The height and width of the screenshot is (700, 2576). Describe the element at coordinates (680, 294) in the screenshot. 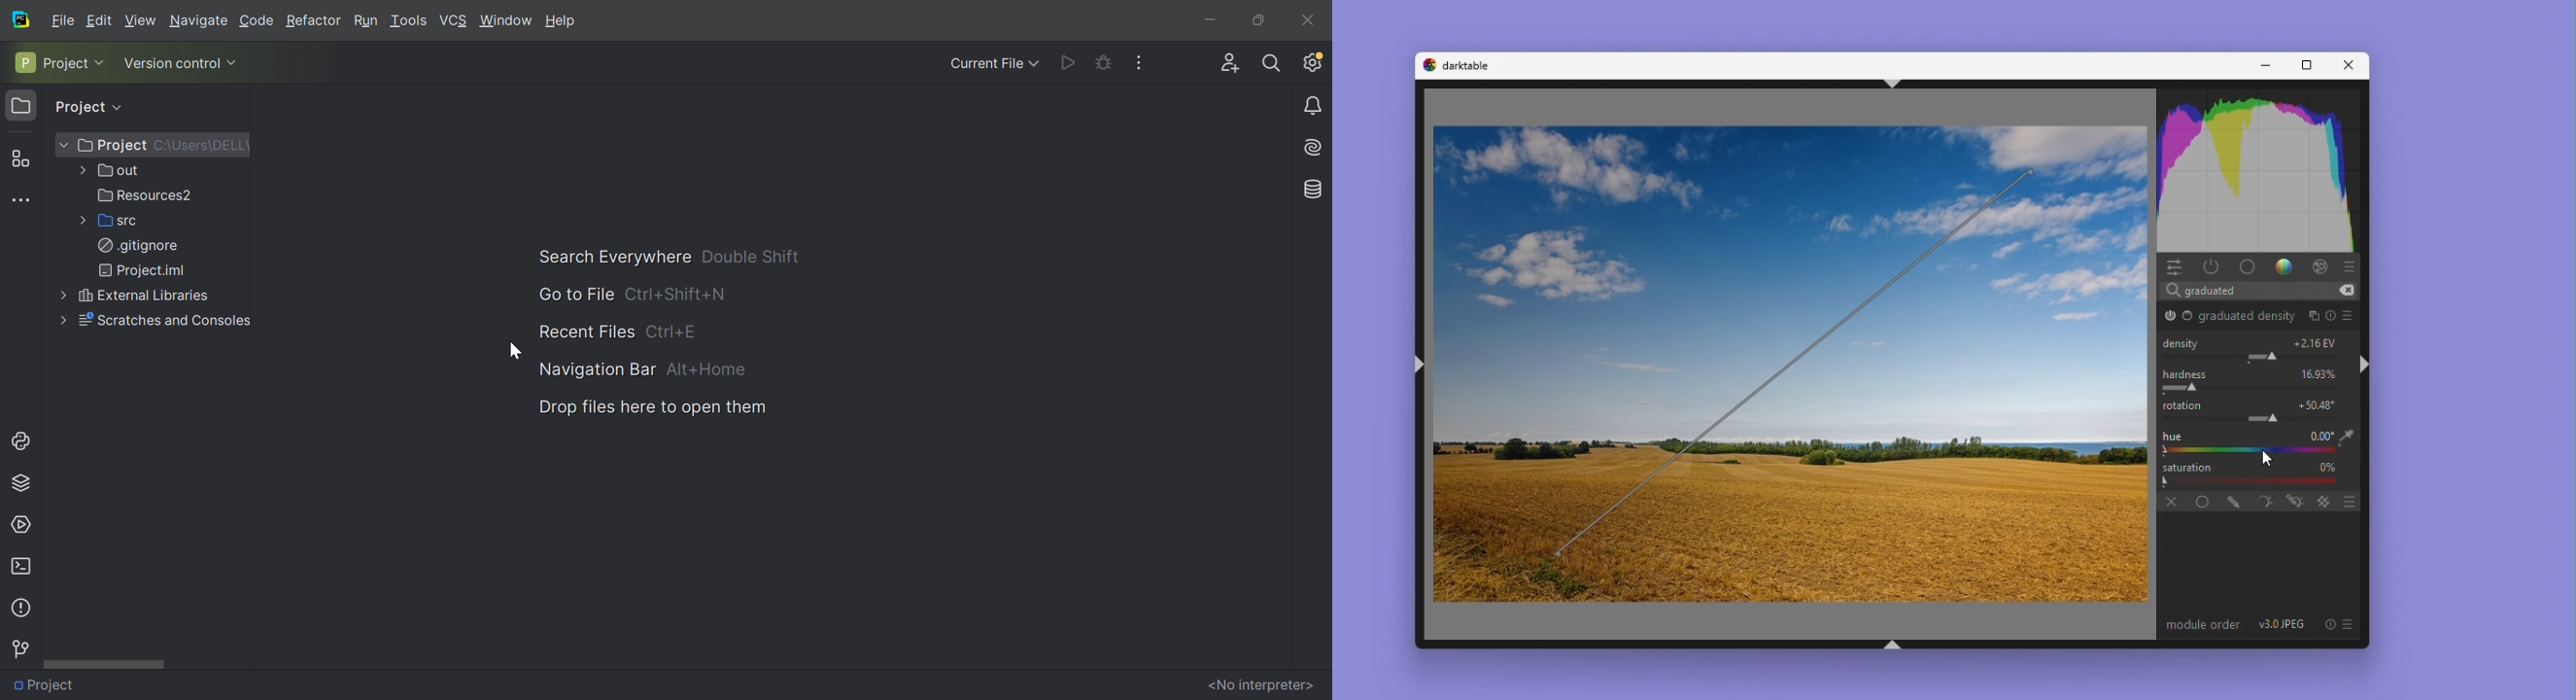

I see `Ctrl+Shift+N` at that location.